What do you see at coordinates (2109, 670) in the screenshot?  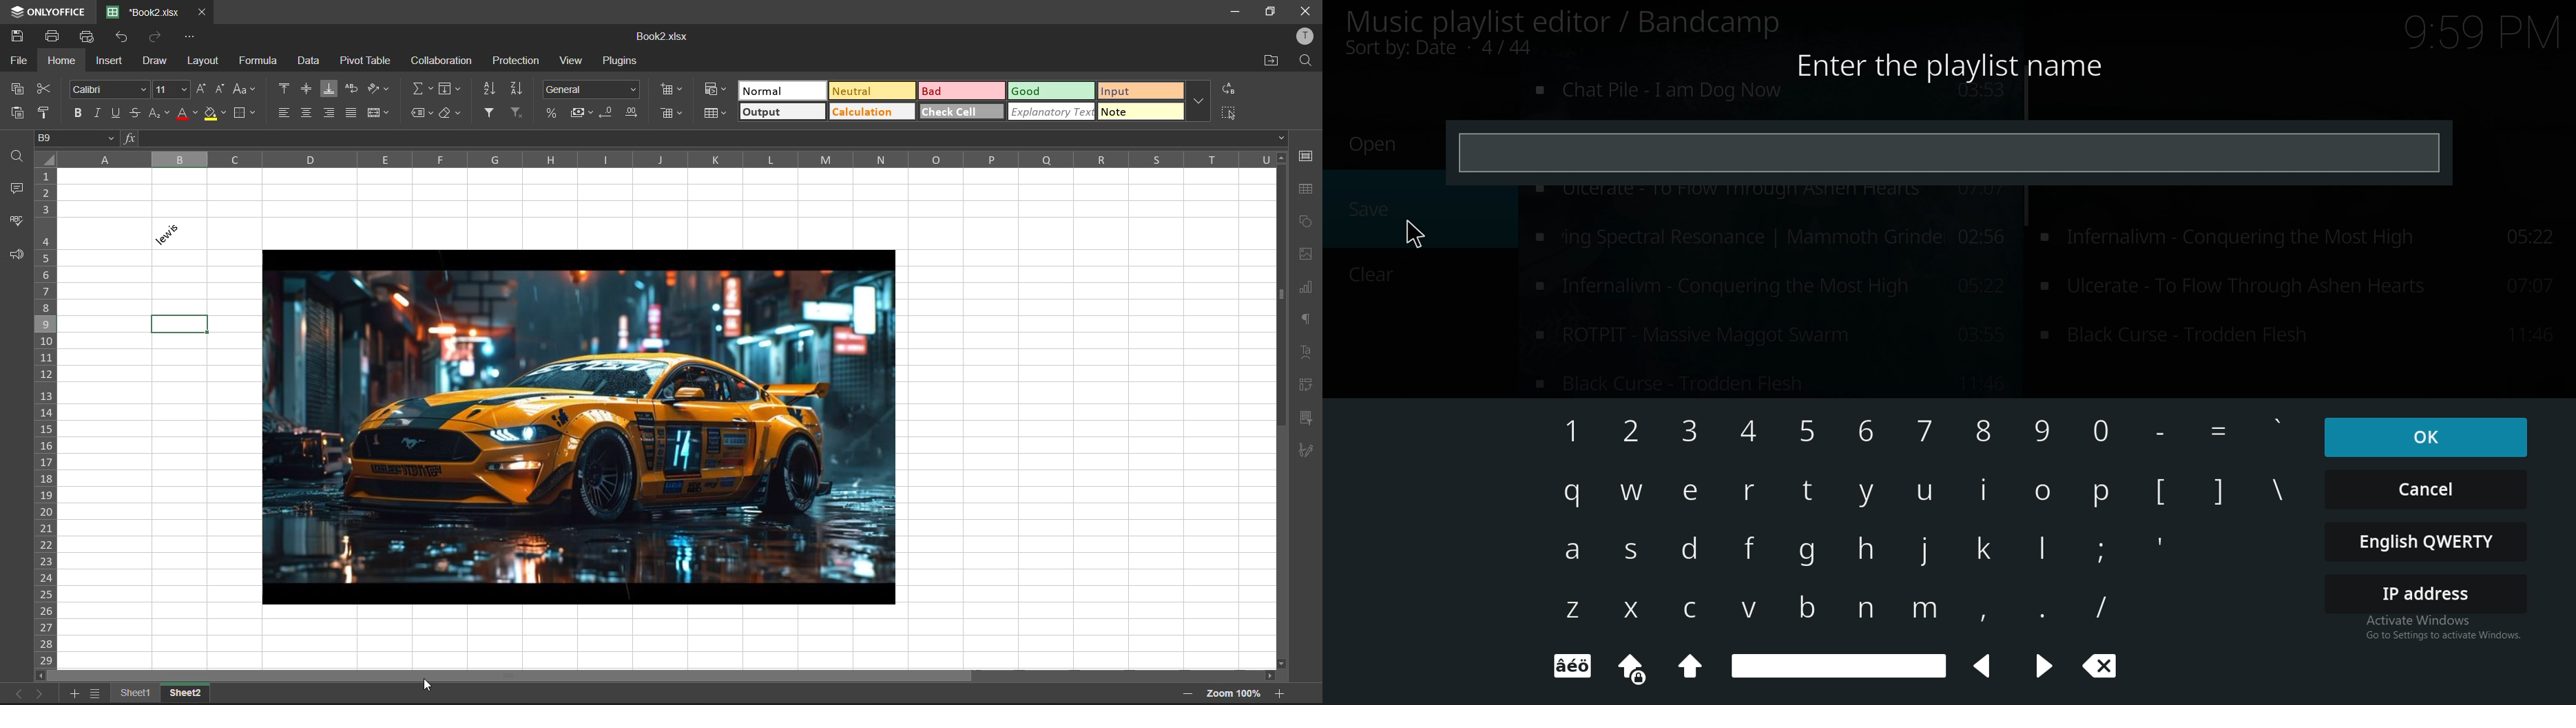 I see `Clear` at bounding box center [2109, 670].